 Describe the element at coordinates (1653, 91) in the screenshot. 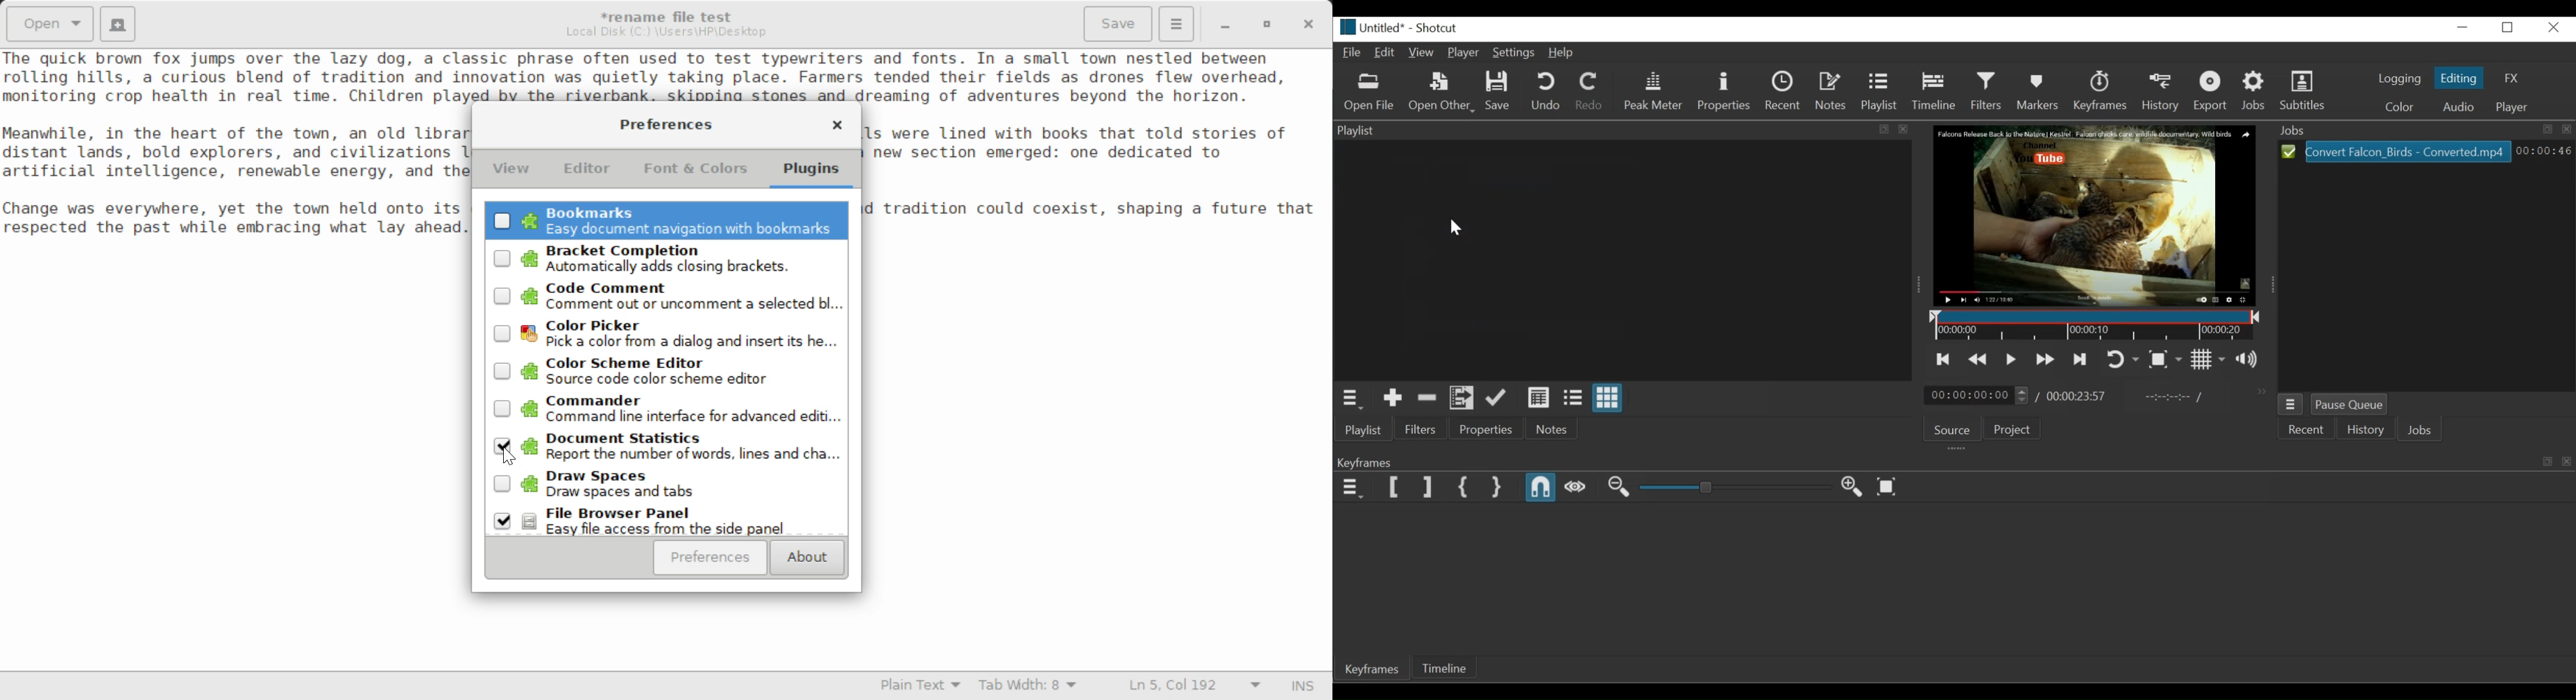

I see `Peak meter` at that location.